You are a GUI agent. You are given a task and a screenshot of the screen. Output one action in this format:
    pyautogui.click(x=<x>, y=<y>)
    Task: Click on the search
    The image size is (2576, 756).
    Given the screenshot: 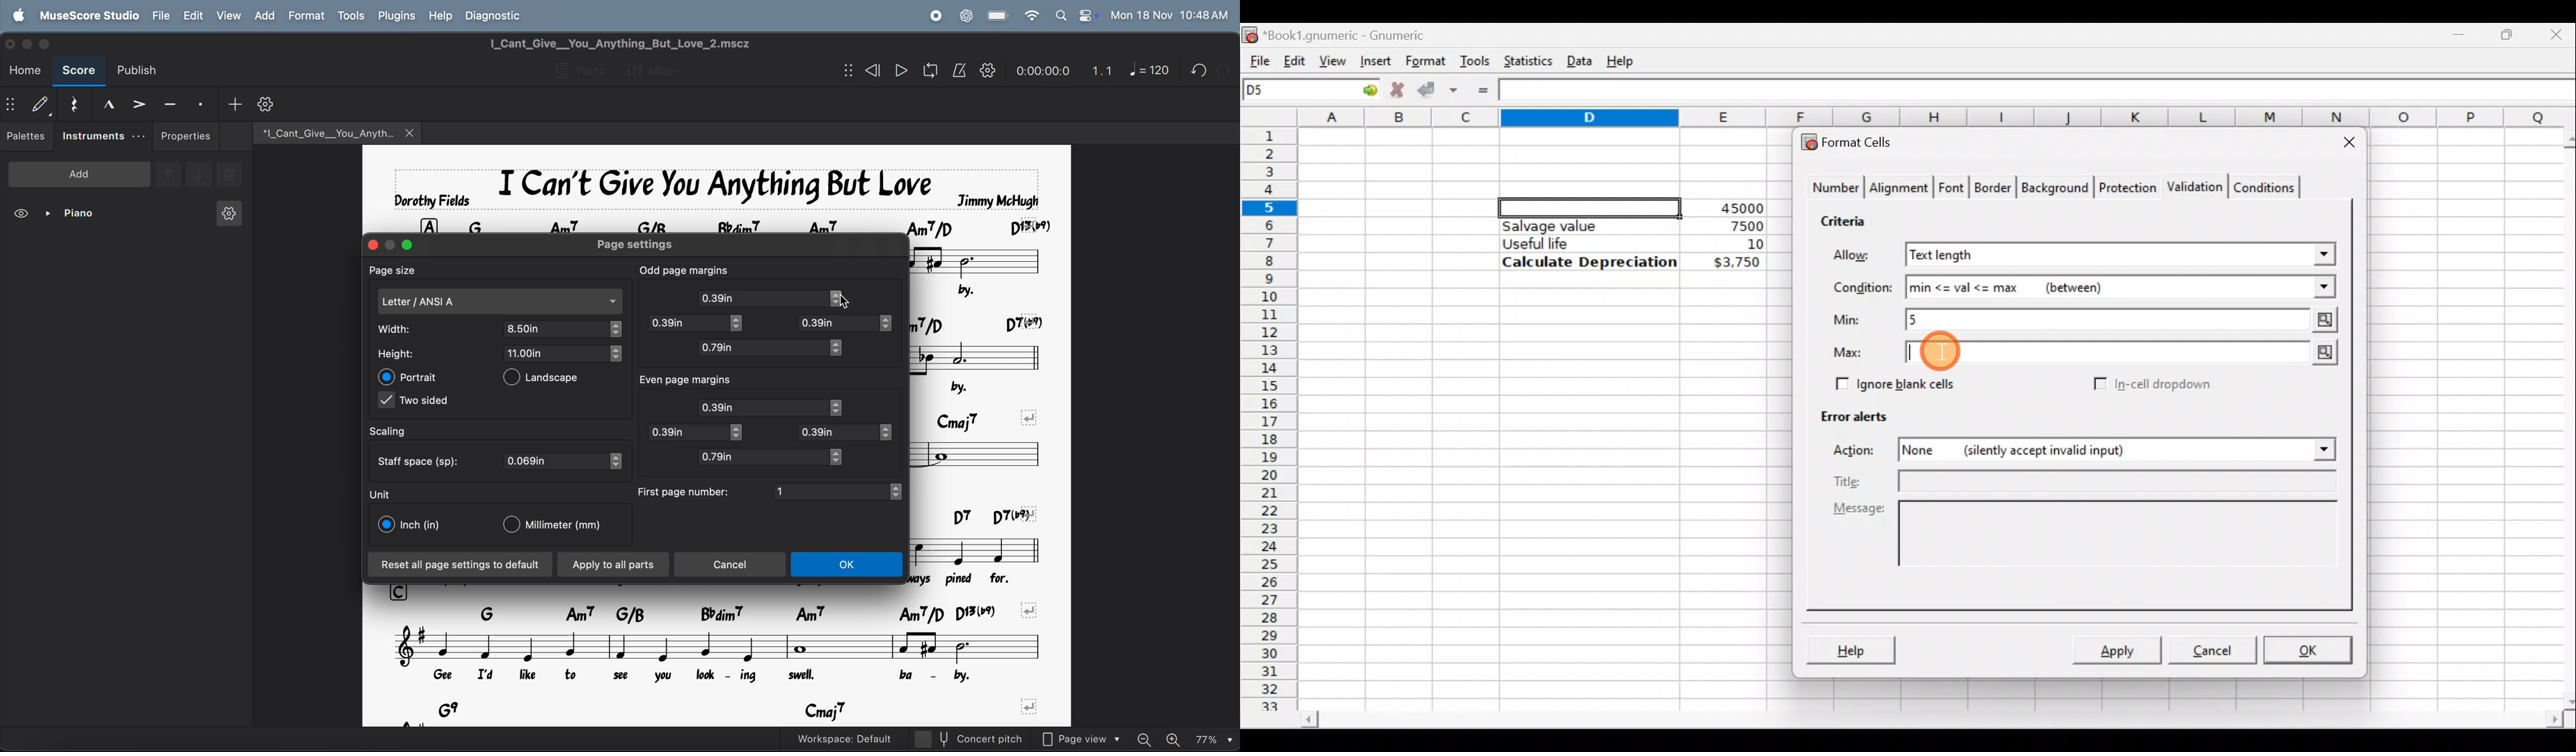 What is the action you would take?
    pyautogui.click(x=1060, y=15)
    